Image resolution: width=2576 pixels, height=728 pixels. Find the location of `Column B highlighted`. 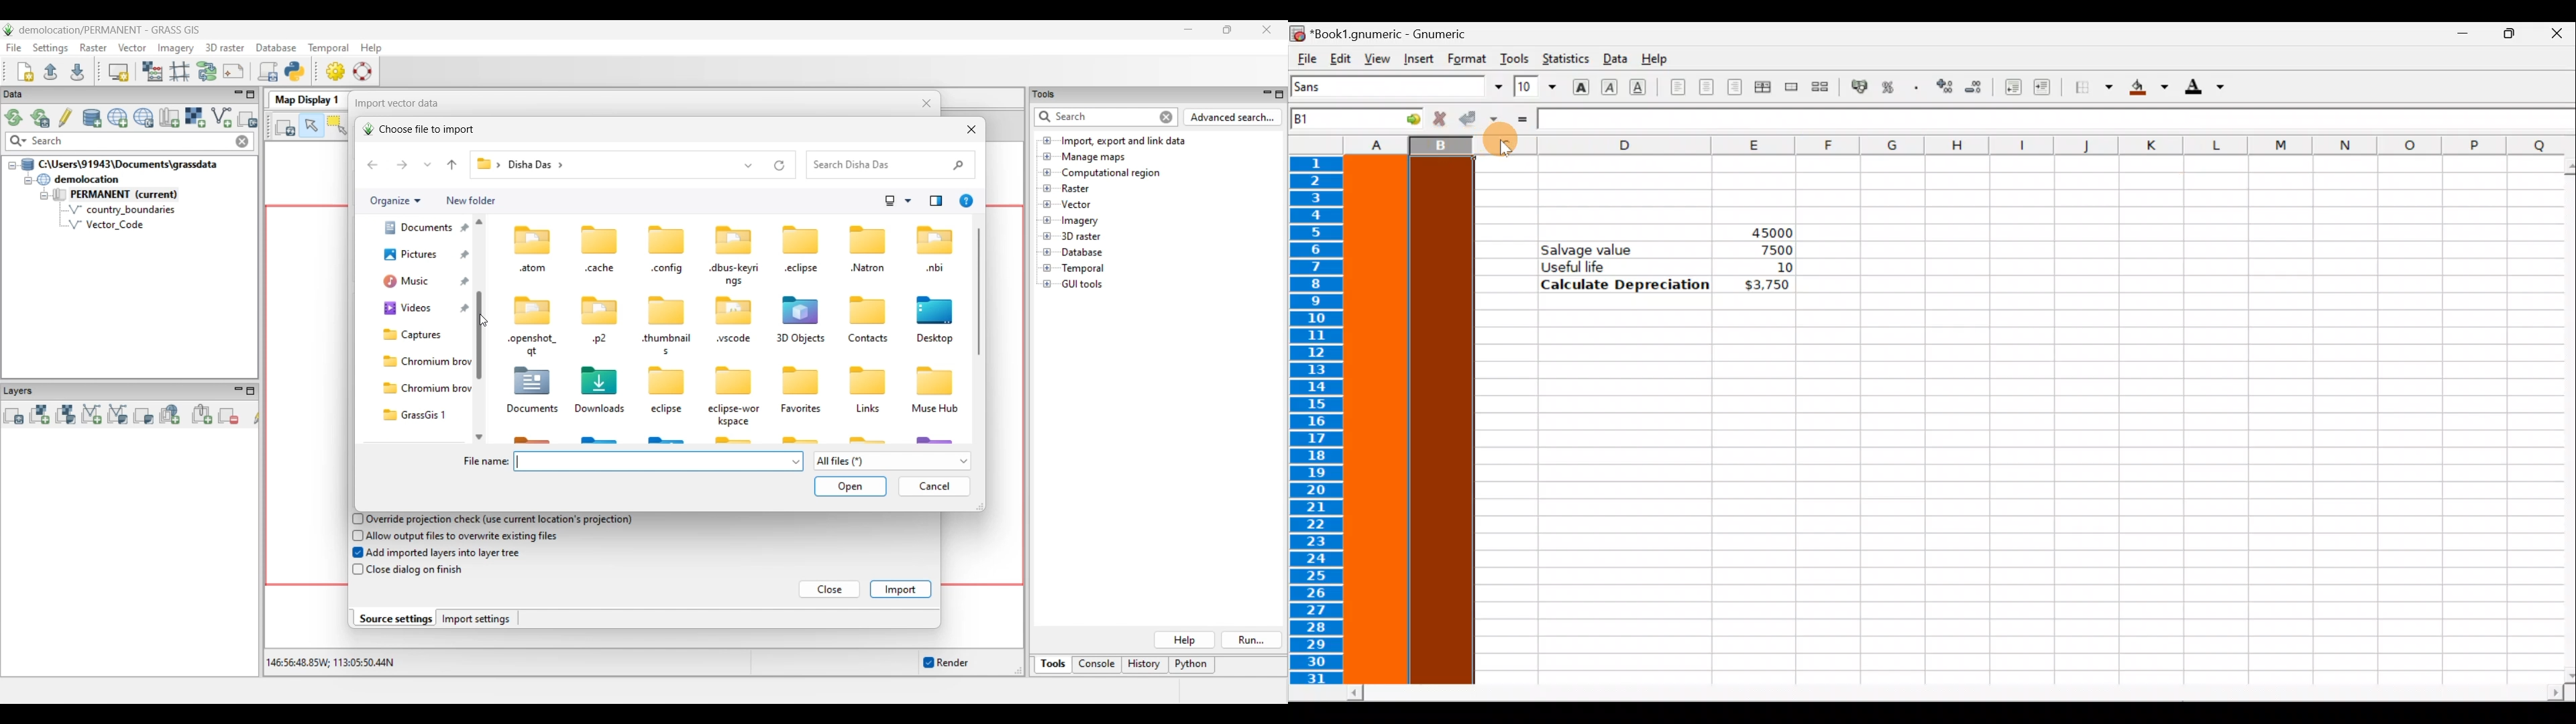

Column B highlighted is located at coordinates (1445, 421).